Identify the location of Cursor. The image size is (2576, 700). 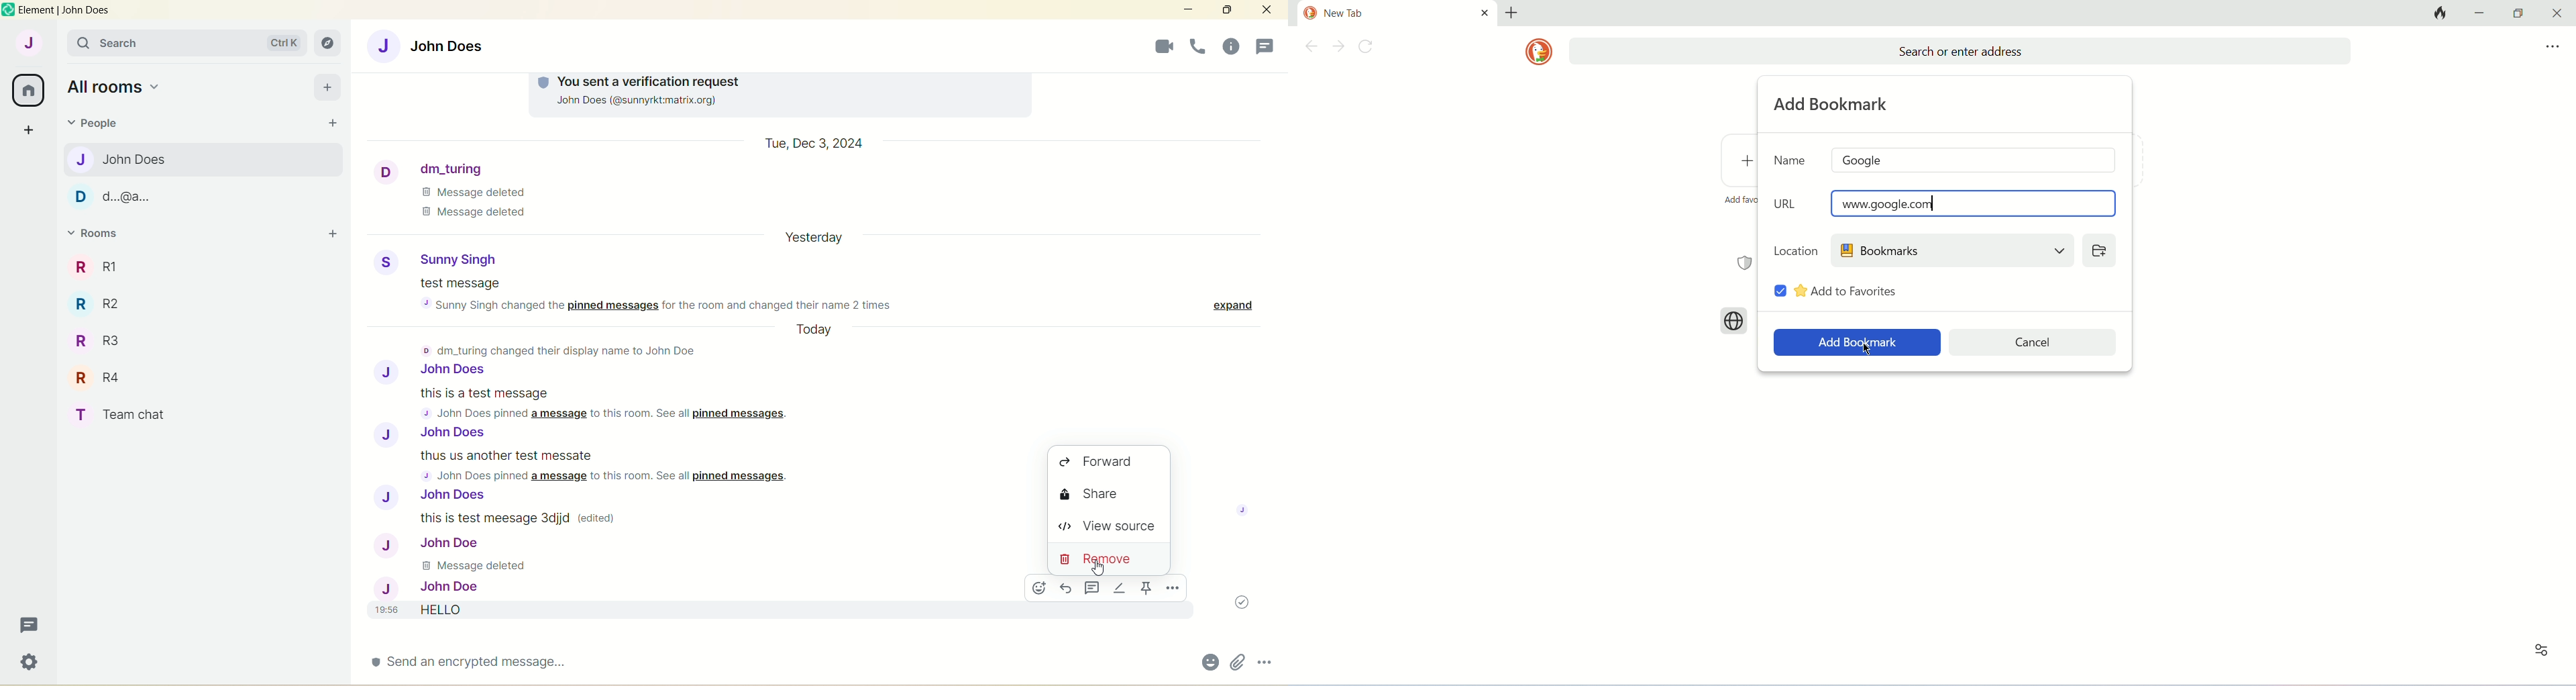
(1099, 570).